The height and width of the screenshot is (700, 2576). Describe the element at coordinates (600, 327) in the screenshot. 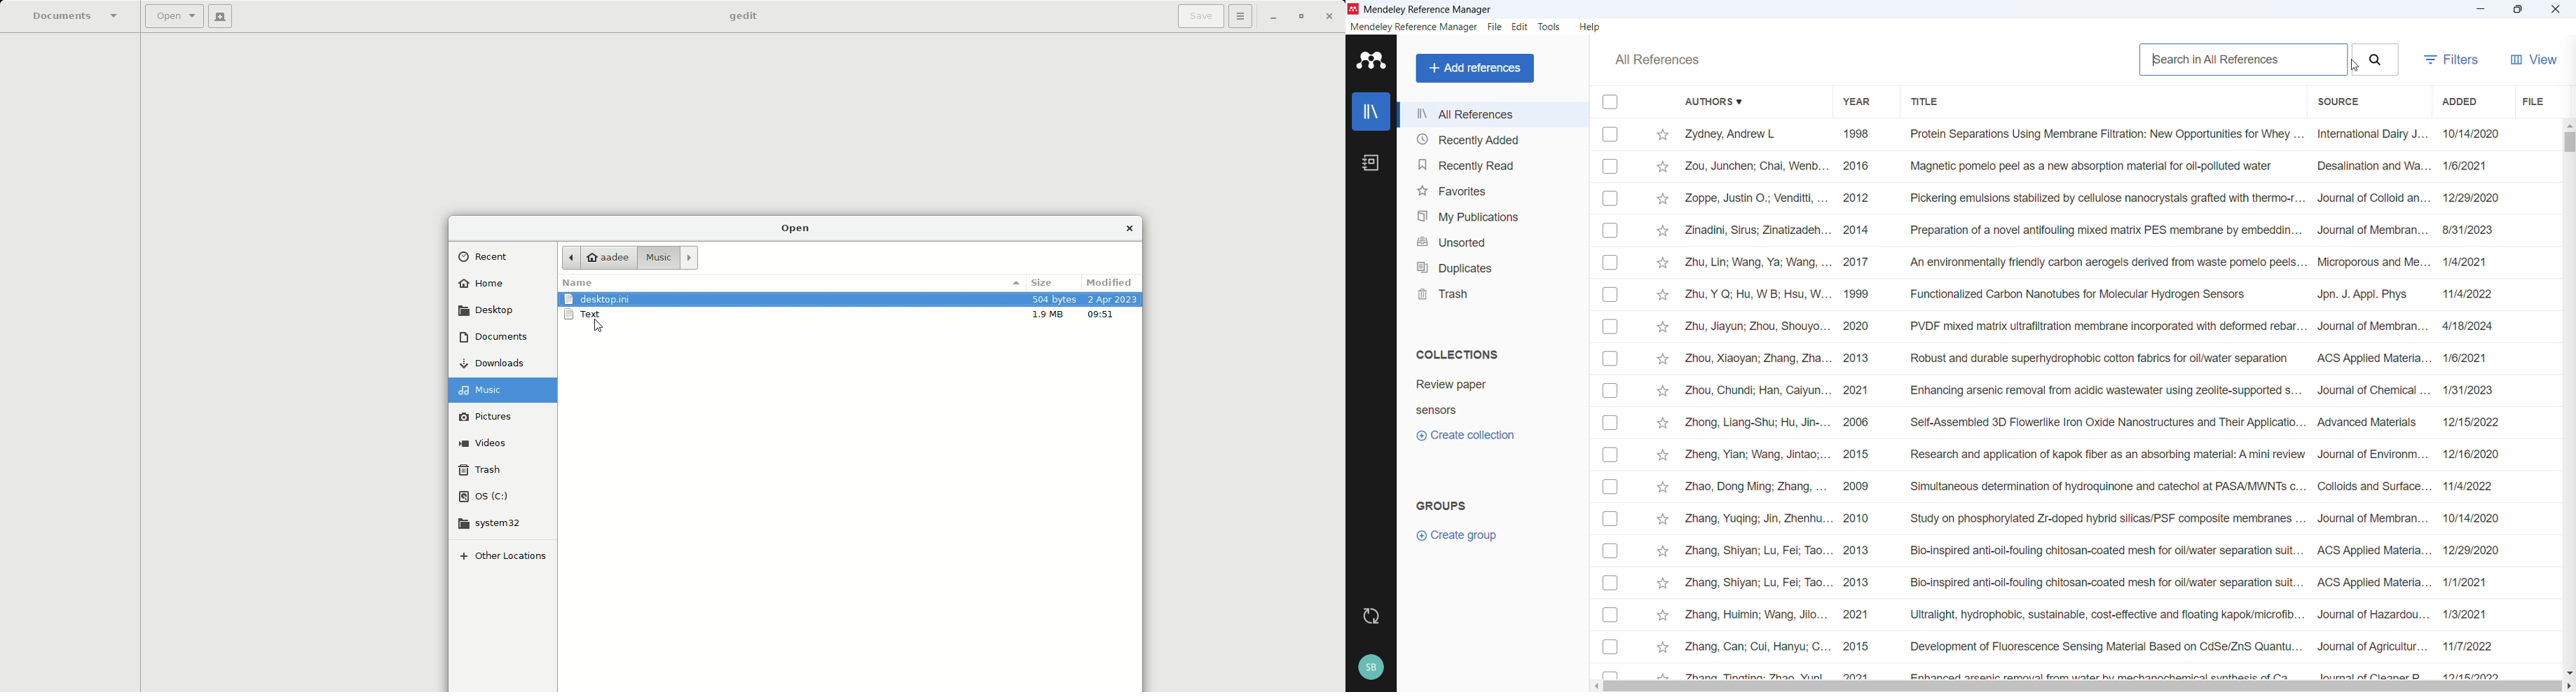

I see `Cursor` at that location.